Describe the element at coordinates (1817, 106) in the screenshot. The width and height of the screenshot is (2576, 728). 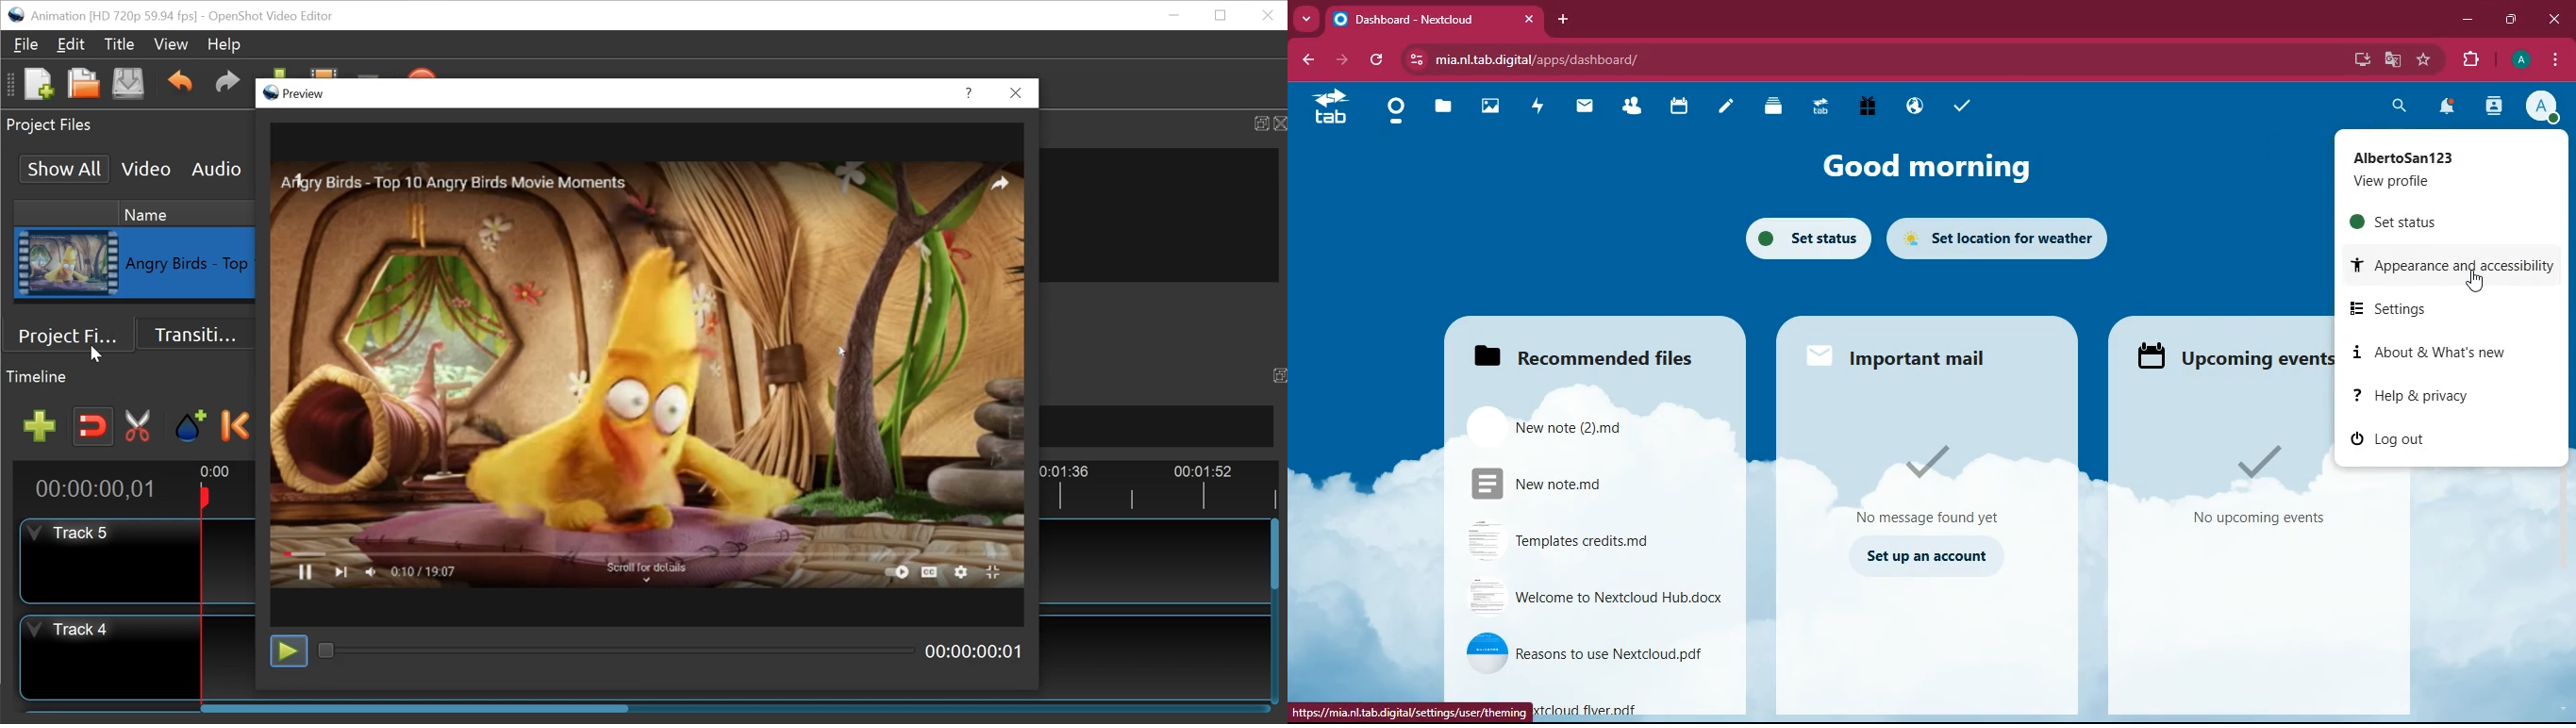
I see `tab` at that location.